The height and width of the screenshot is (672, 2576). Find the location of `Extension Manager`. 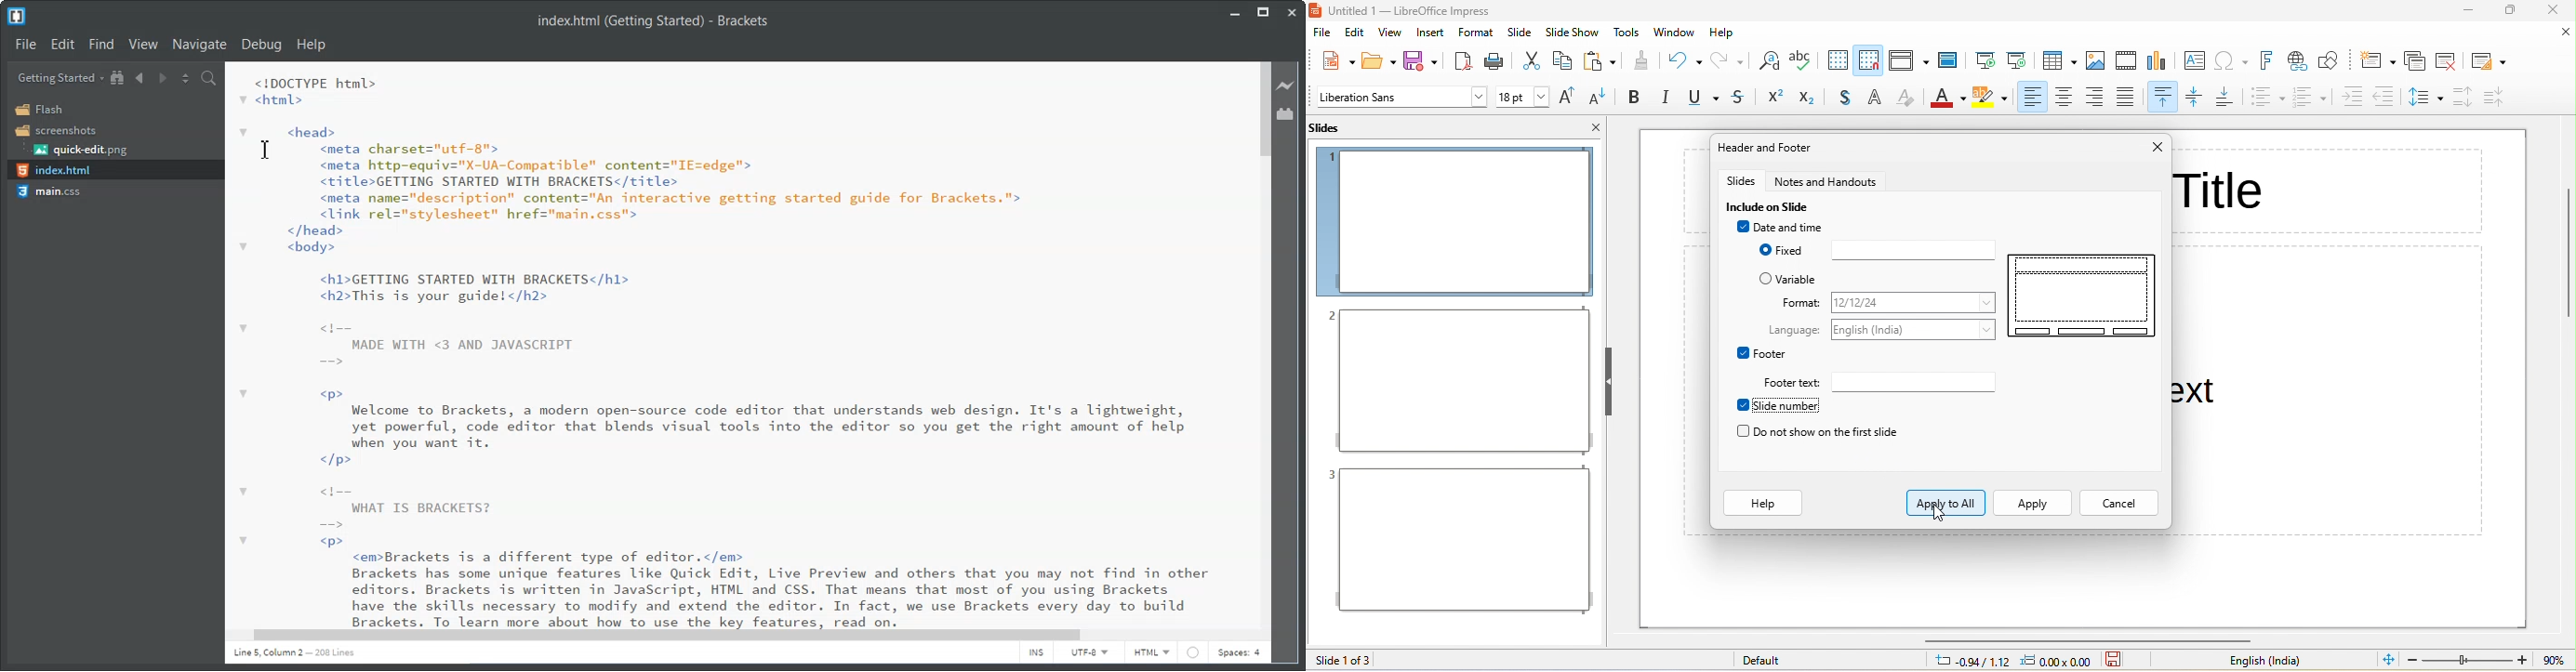

Extension Manager is located at coordinates (1288, 115).